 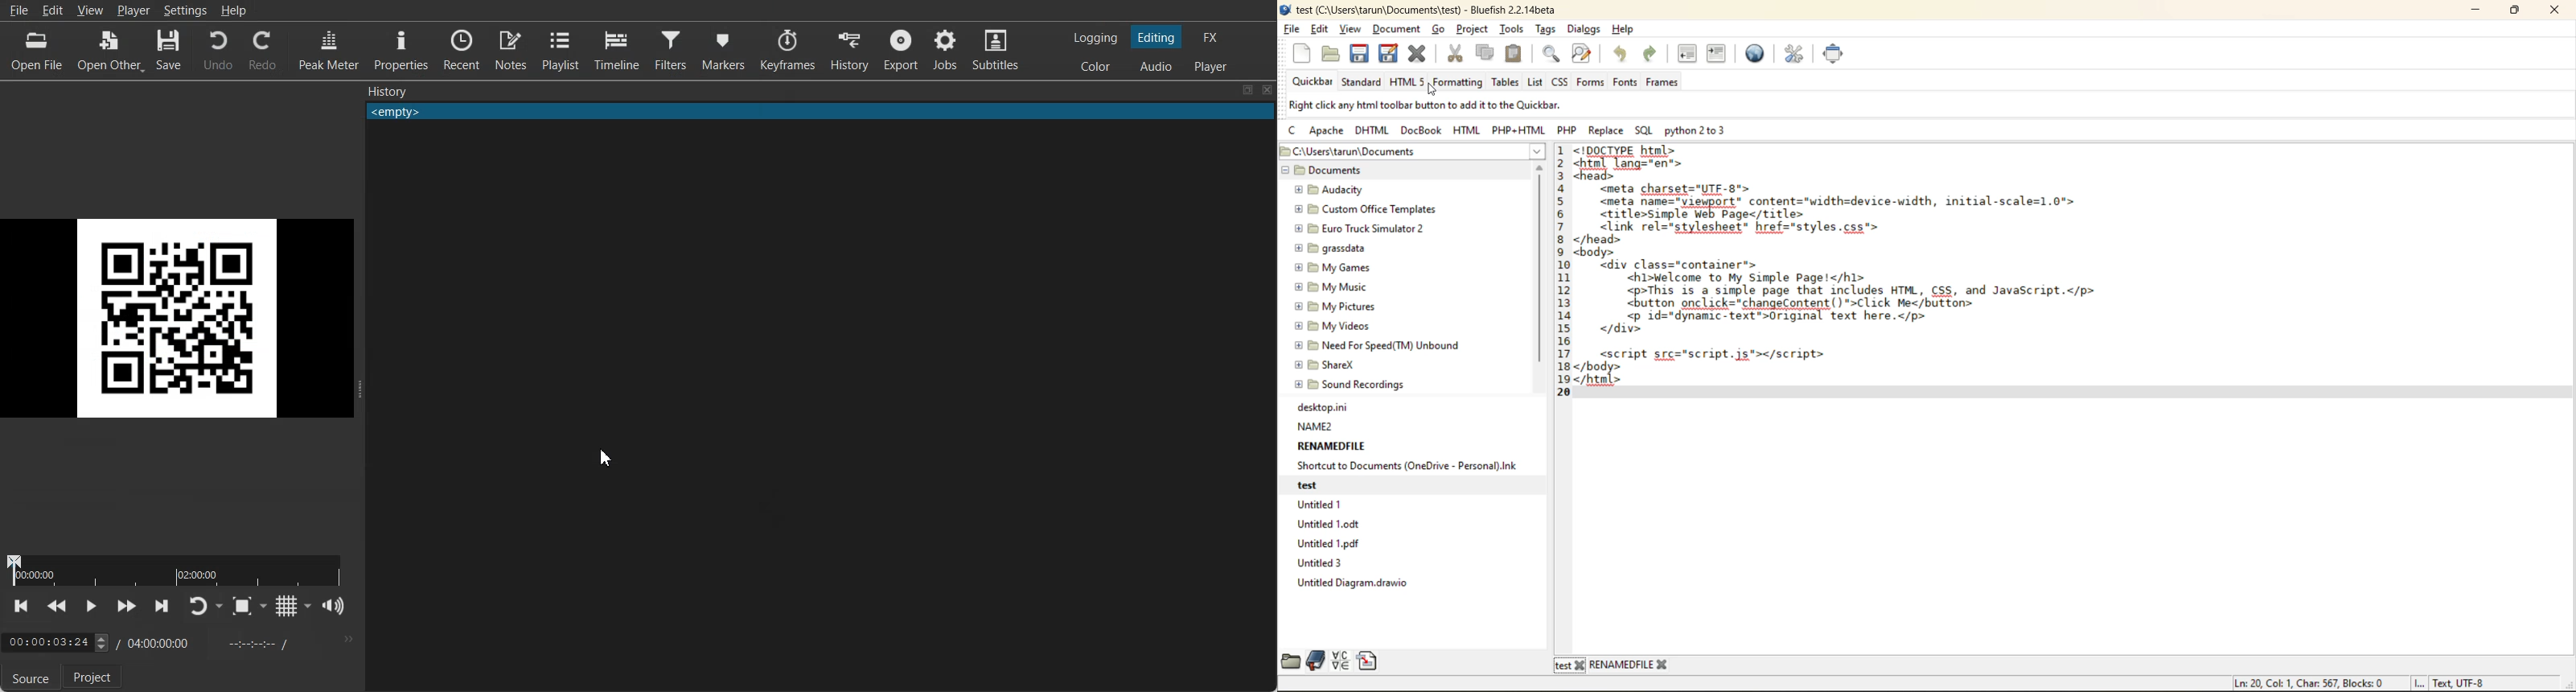 What do you see at coordinates (1443, 104) in the screenshot?
I see `metadata` at bounding box center [1443, 104].